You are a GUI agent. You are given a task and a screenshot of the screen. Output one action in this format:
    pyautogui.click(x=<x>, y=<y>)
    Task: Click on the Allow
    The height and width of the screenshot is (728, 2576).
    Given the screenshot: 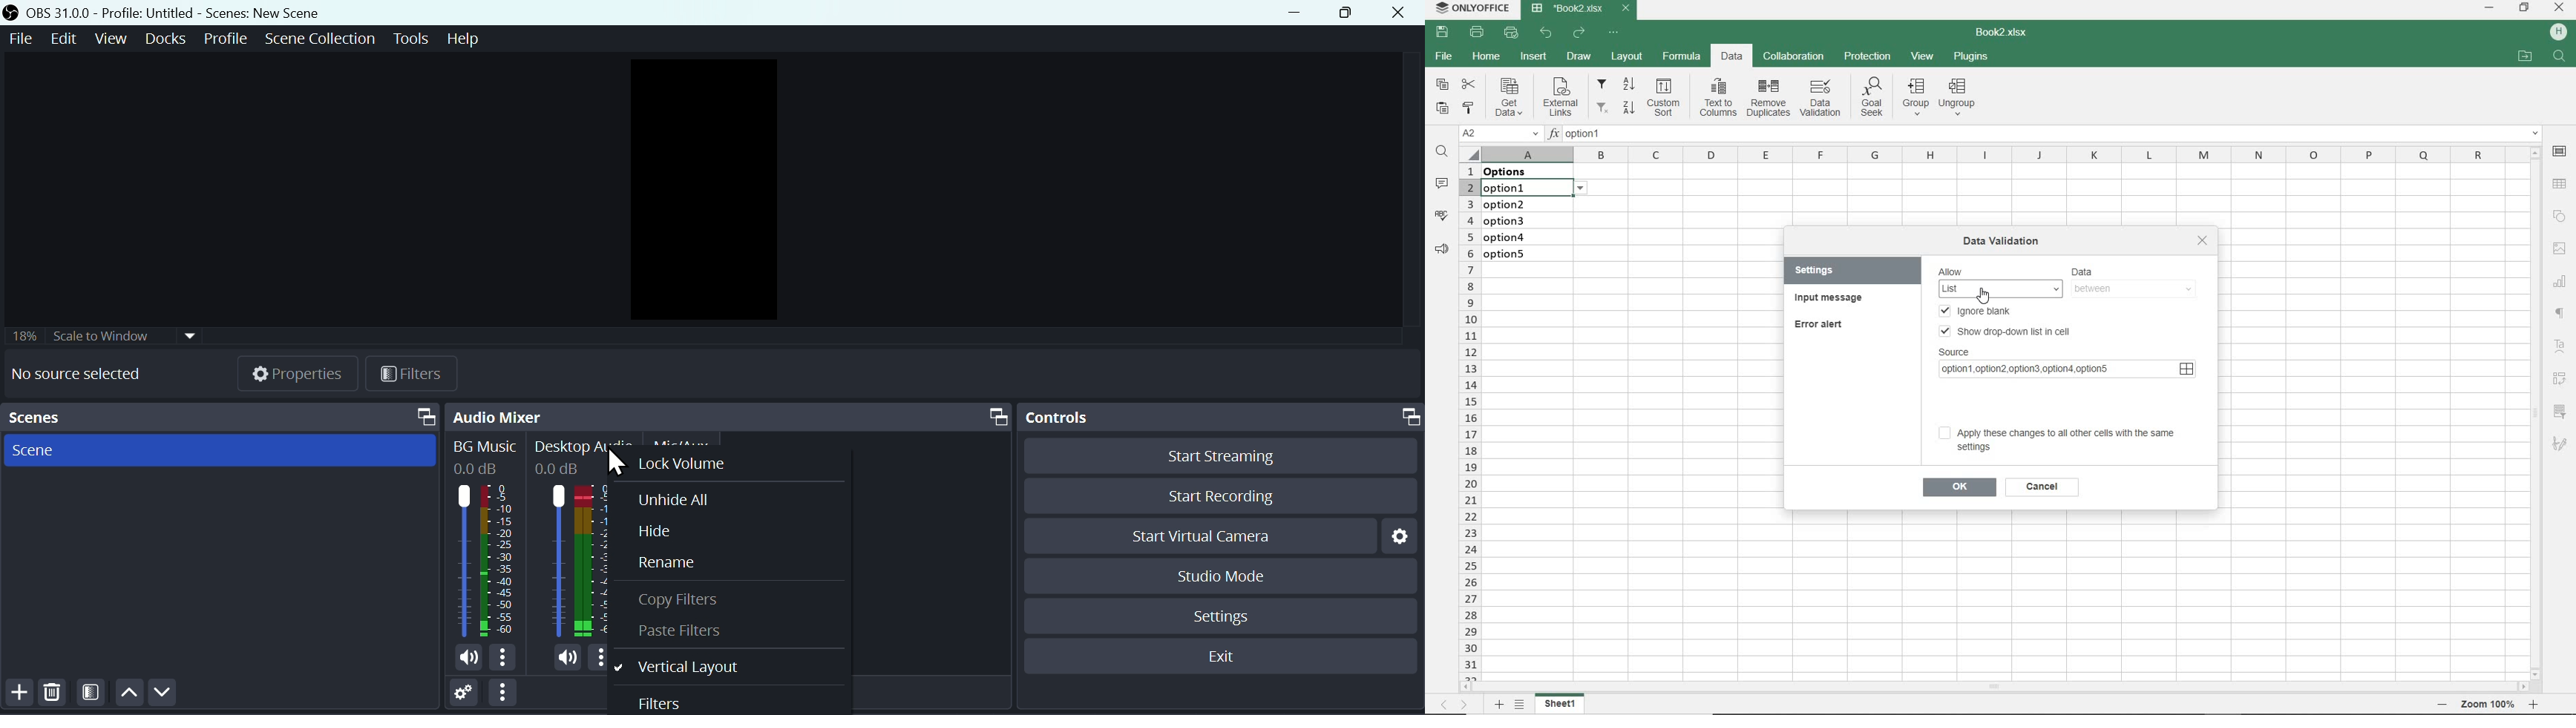 What is the action you would take?
    pyautogui.click(x=1999, y=271)
    